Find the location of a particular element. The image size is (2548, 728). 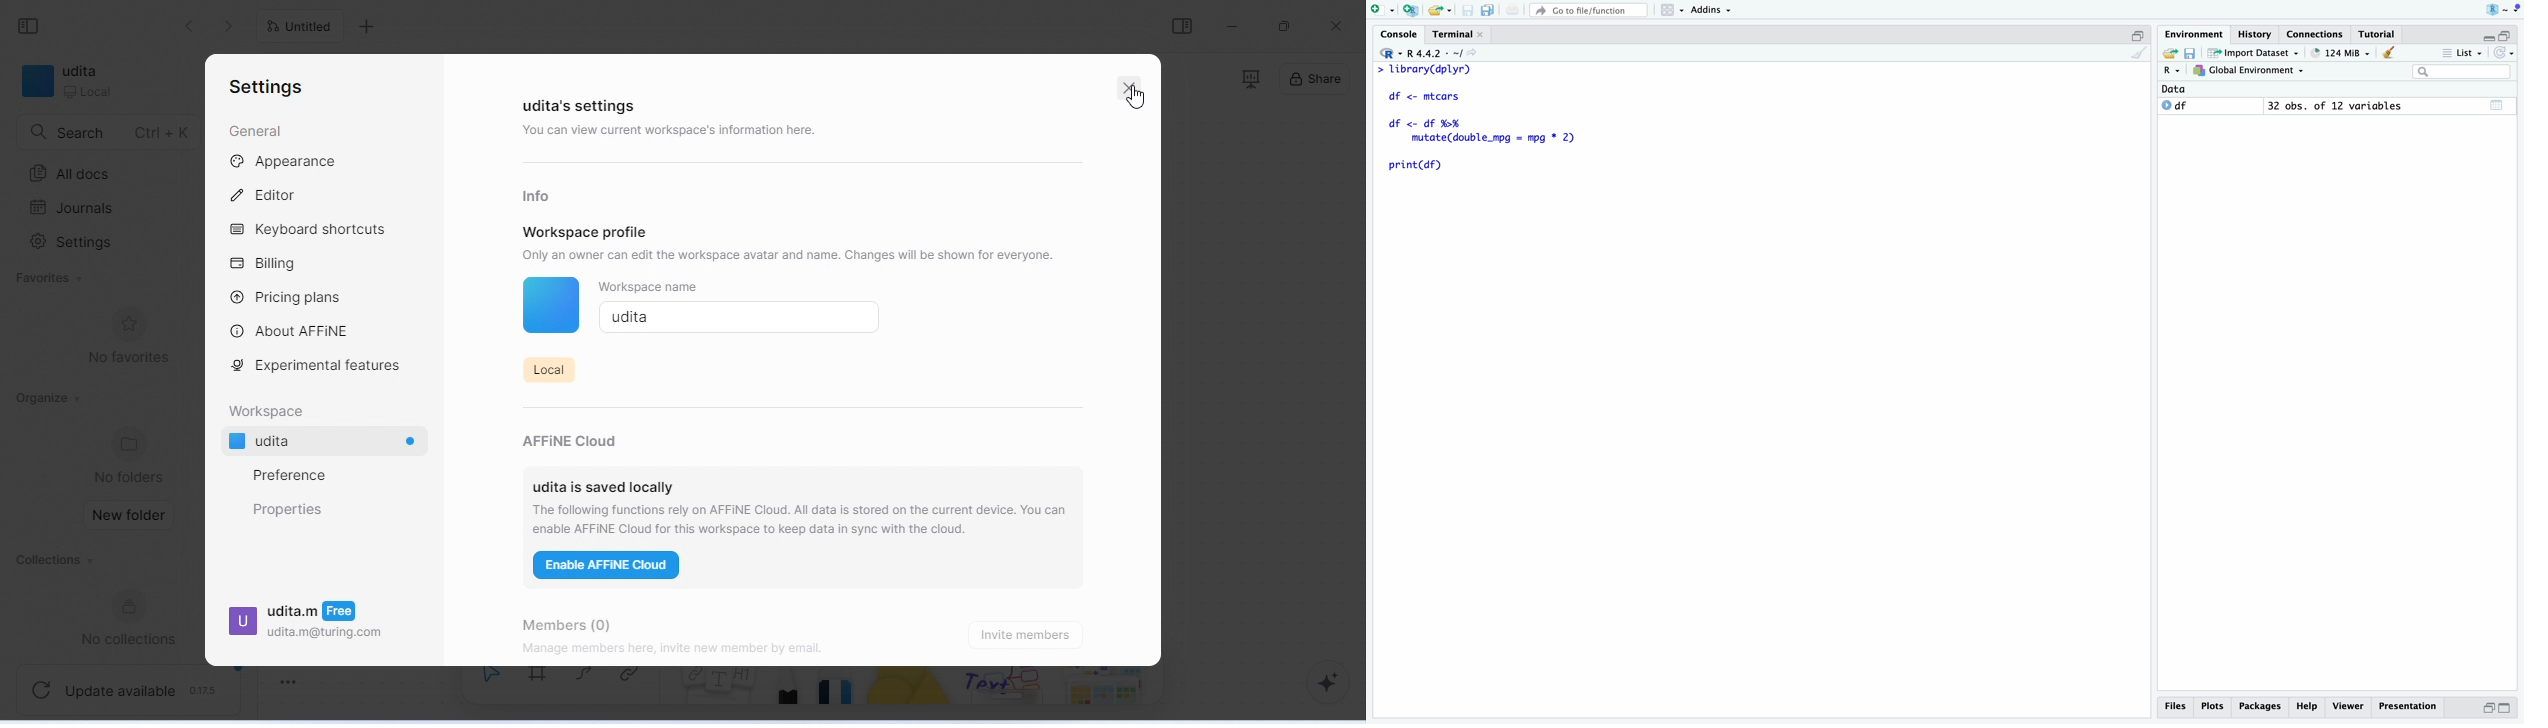

go back is located at coordinates (190, 26).